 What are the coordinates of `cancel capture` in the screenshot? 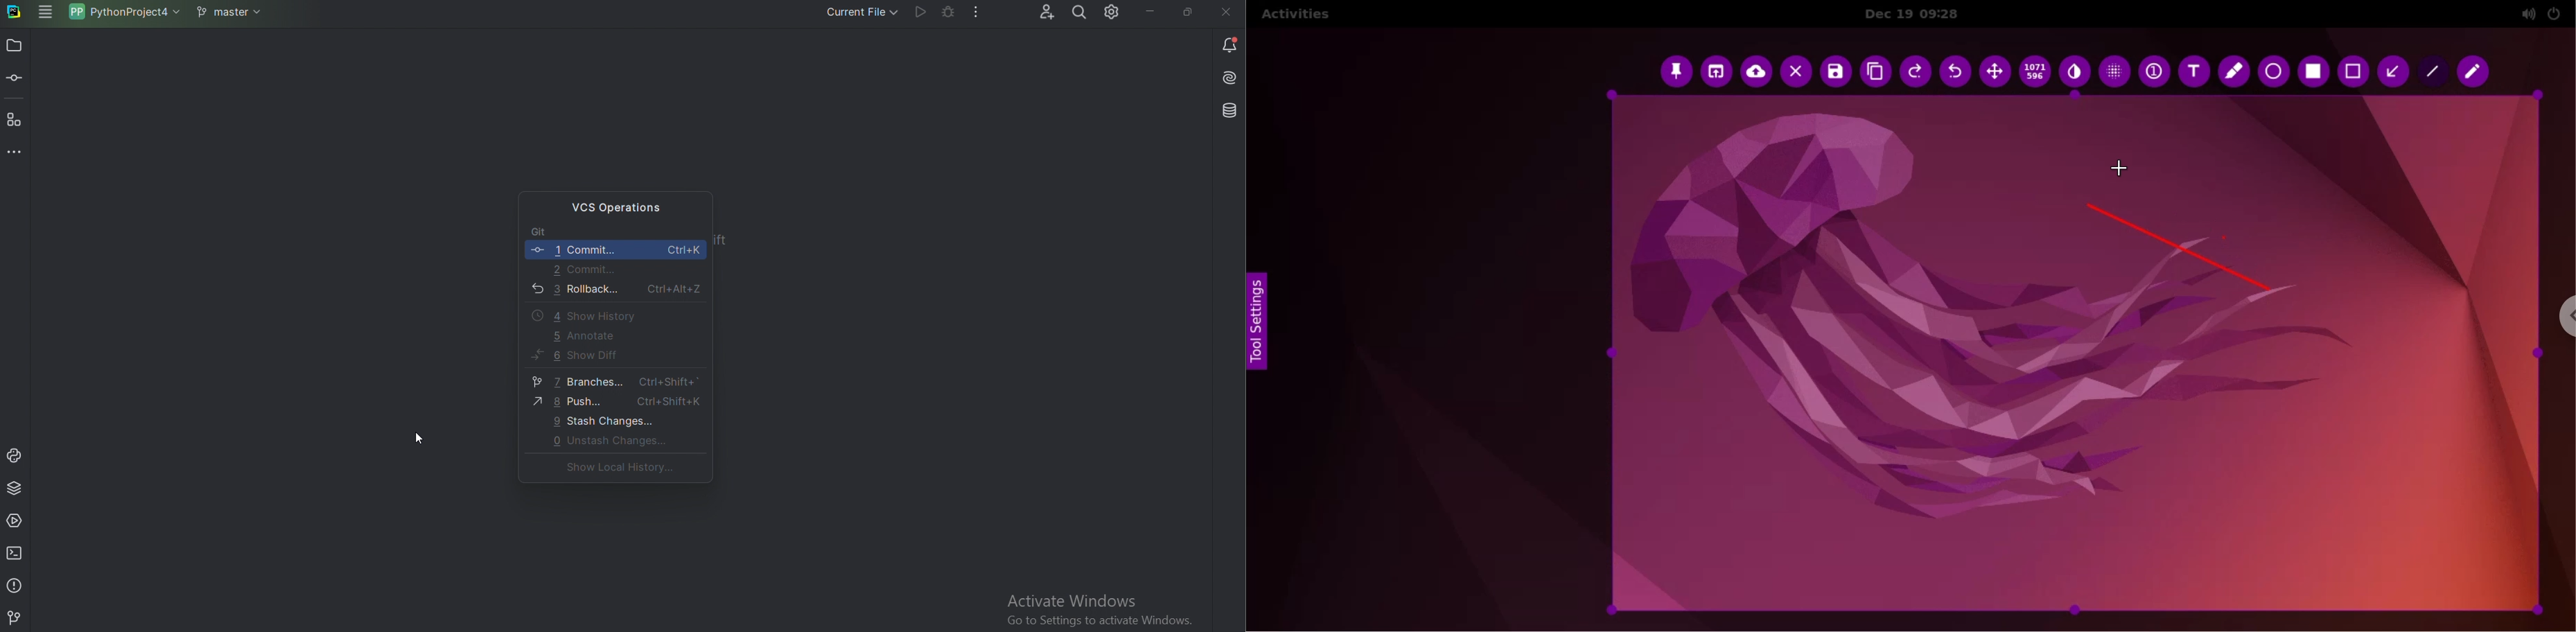 It's located at (1797, 71).